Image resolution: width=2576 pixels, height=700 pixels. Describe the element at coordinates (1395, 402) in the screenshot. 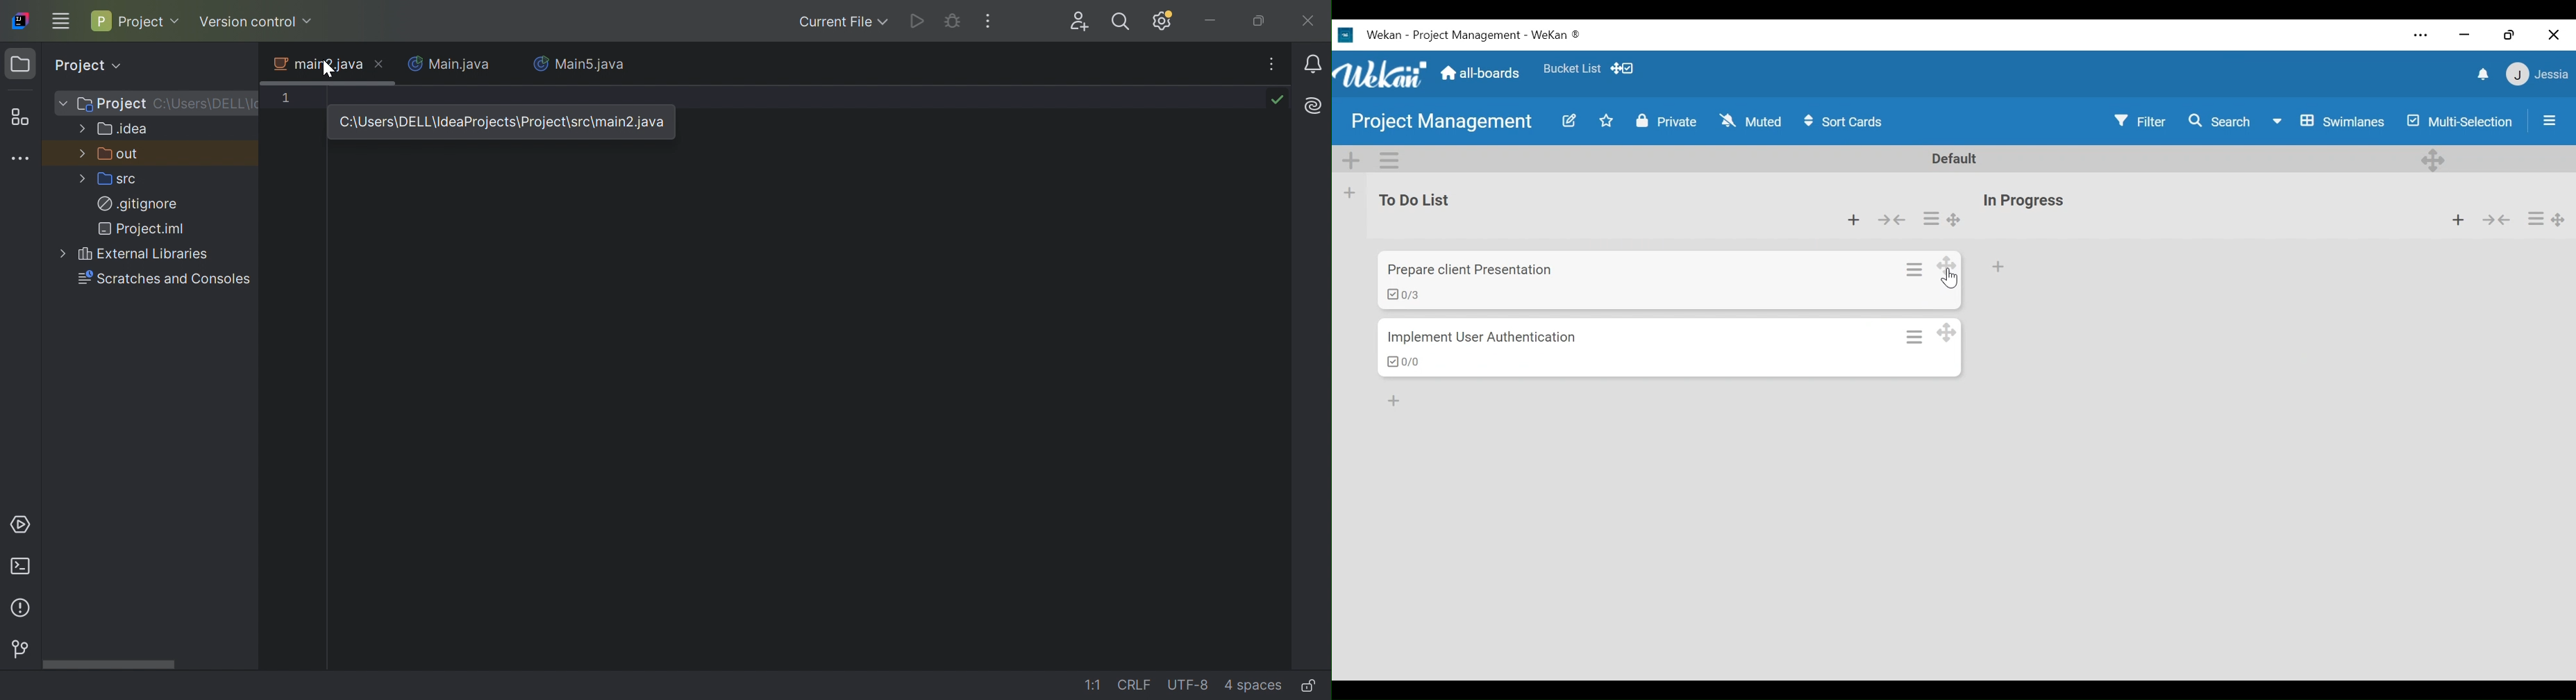

I see `Add Card to bottom of the list` at that location.